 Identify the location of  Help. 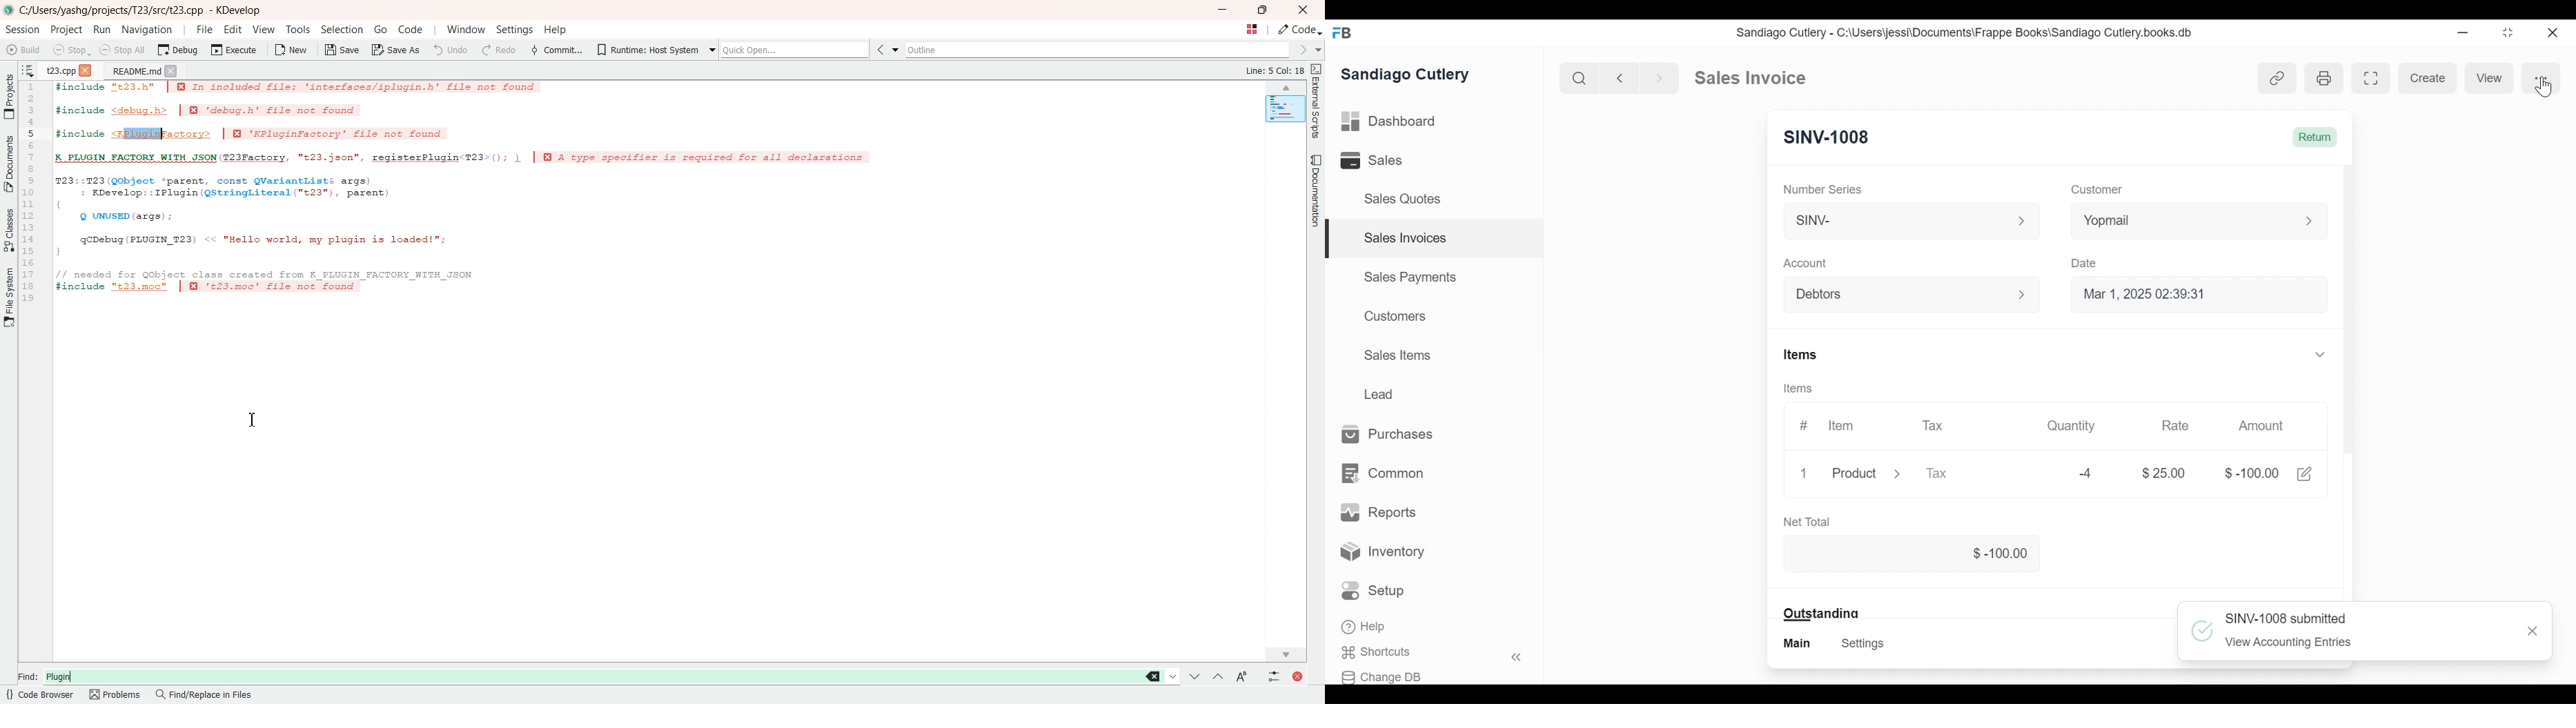
(1363, 626).